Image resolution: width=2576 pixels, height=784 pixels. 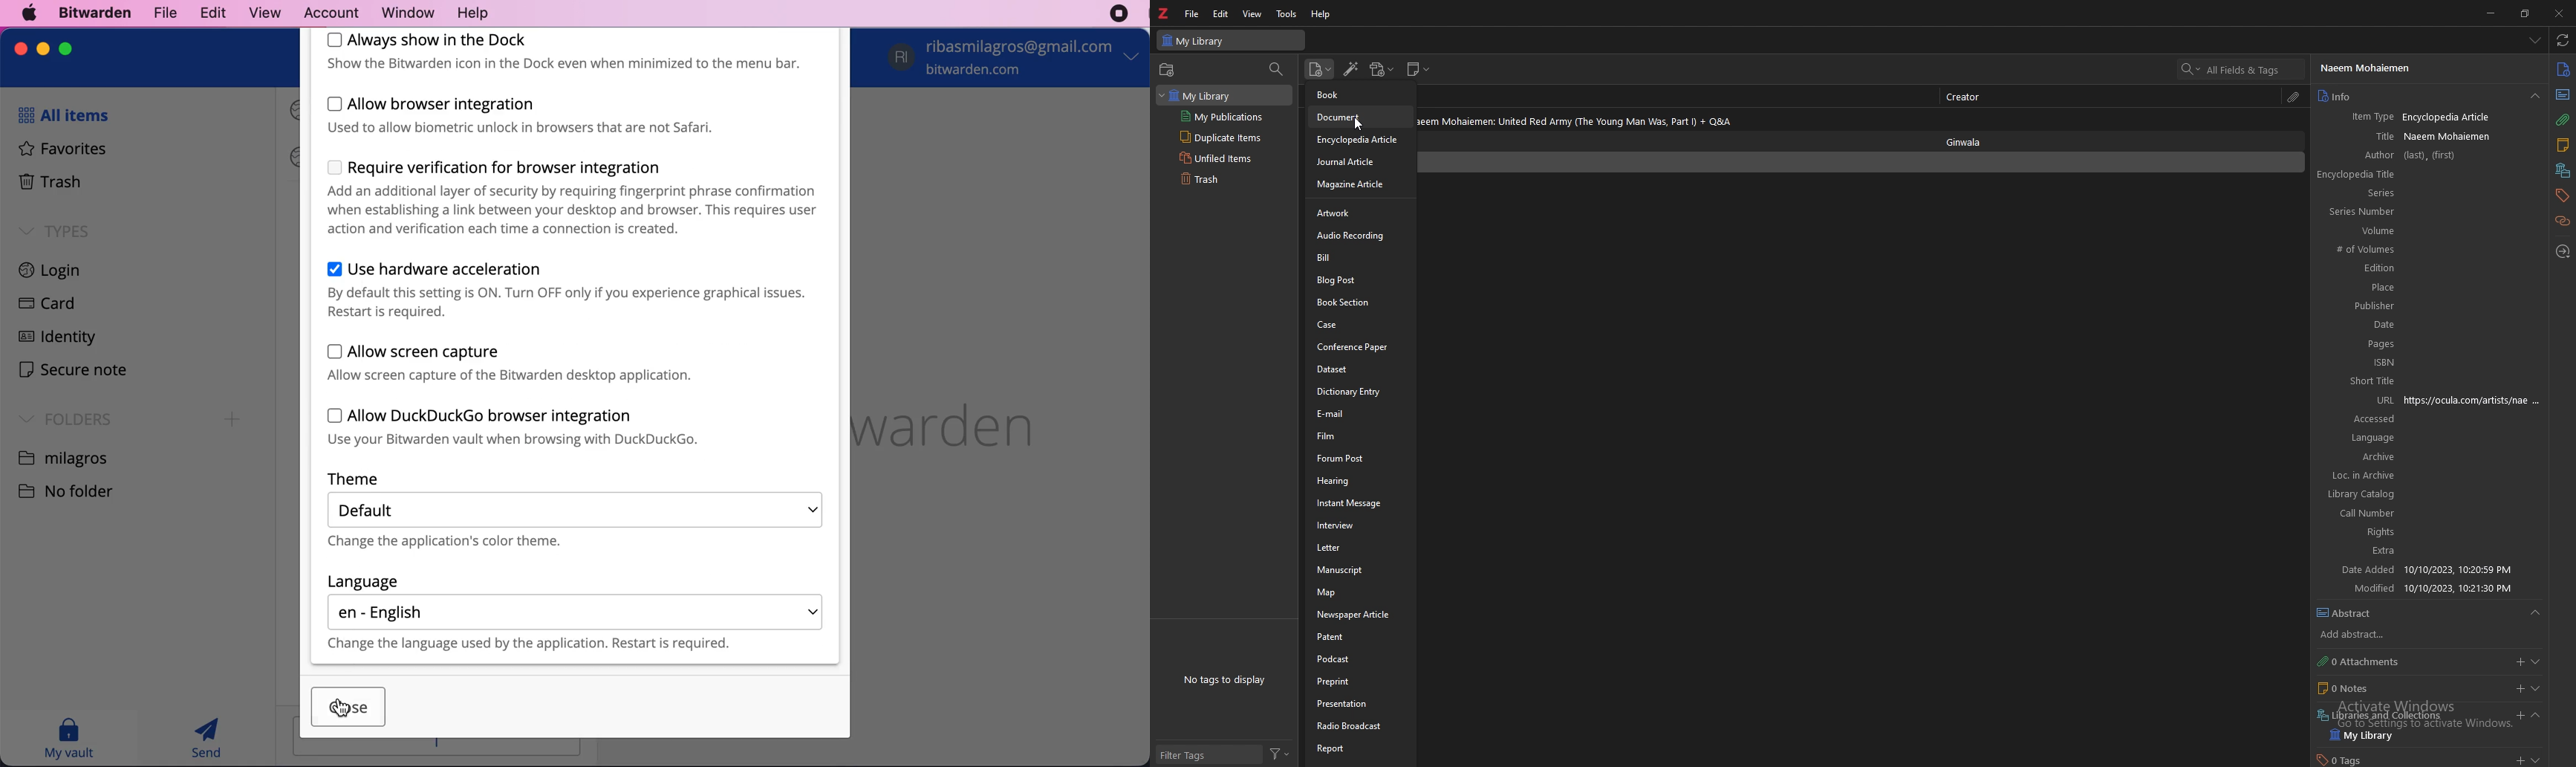 I want to click on new collection, so click(x=1168, y=70).